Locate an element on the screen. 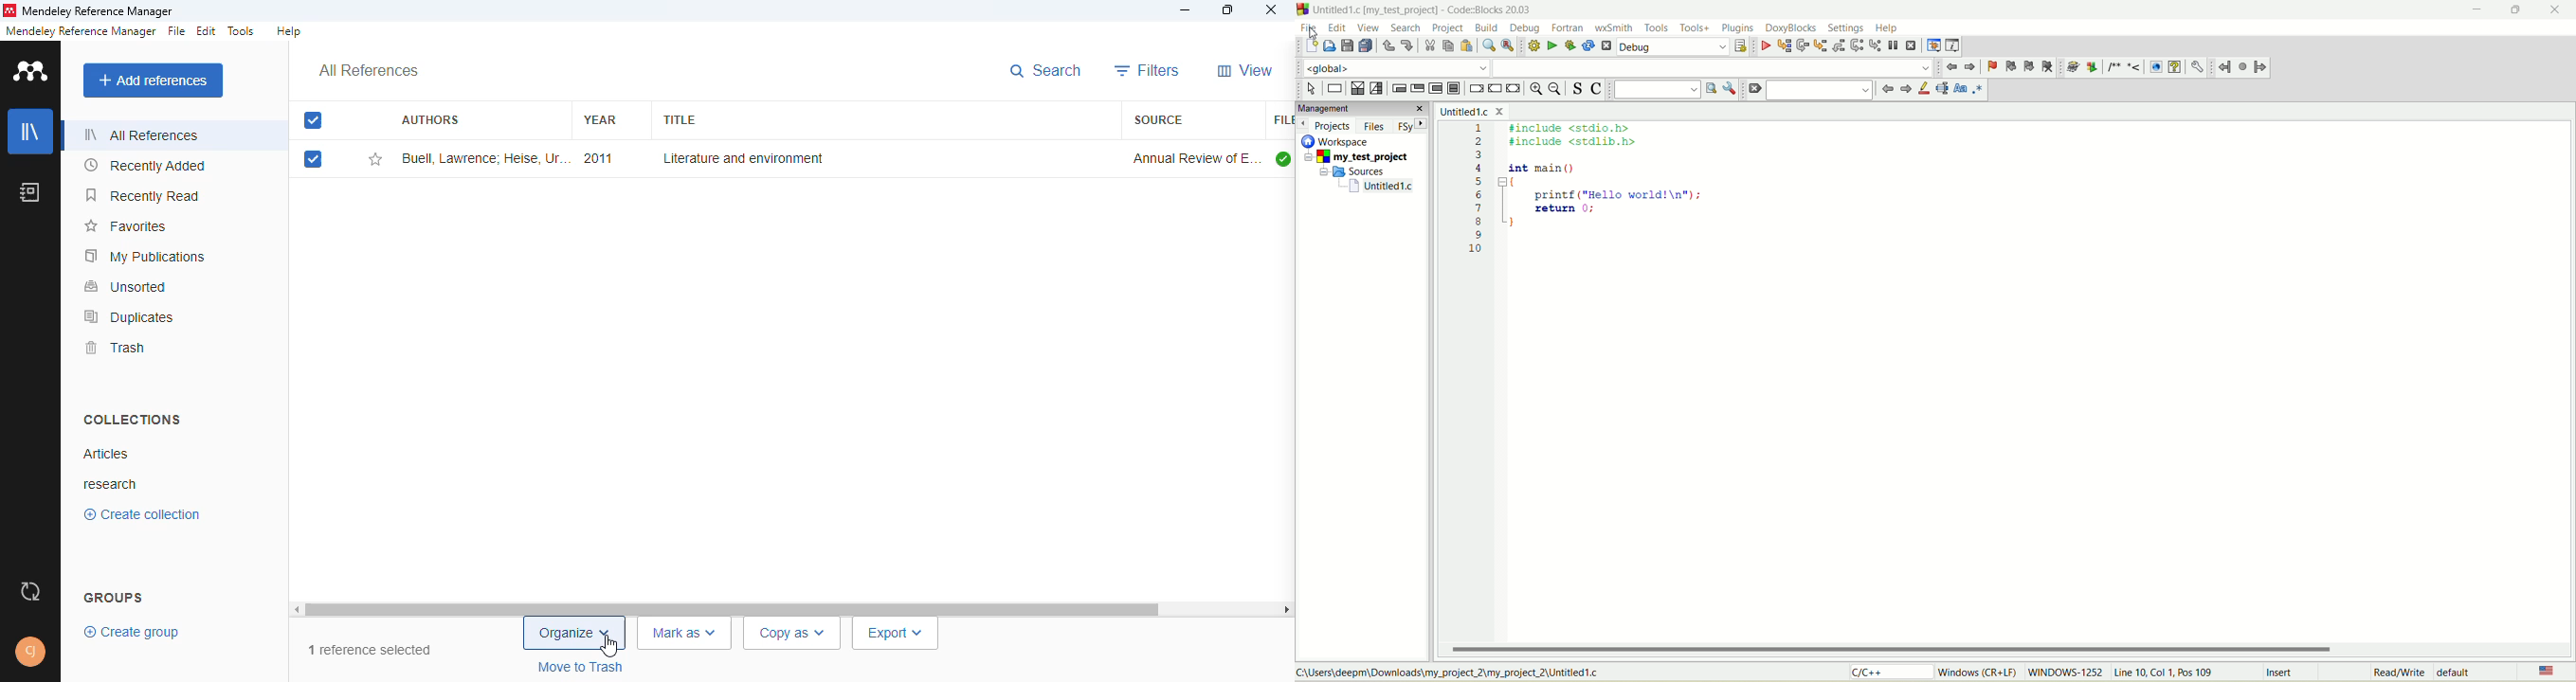 The width and height of the screenshot is (2576, 700). collections is located at coordinates (134, 420).